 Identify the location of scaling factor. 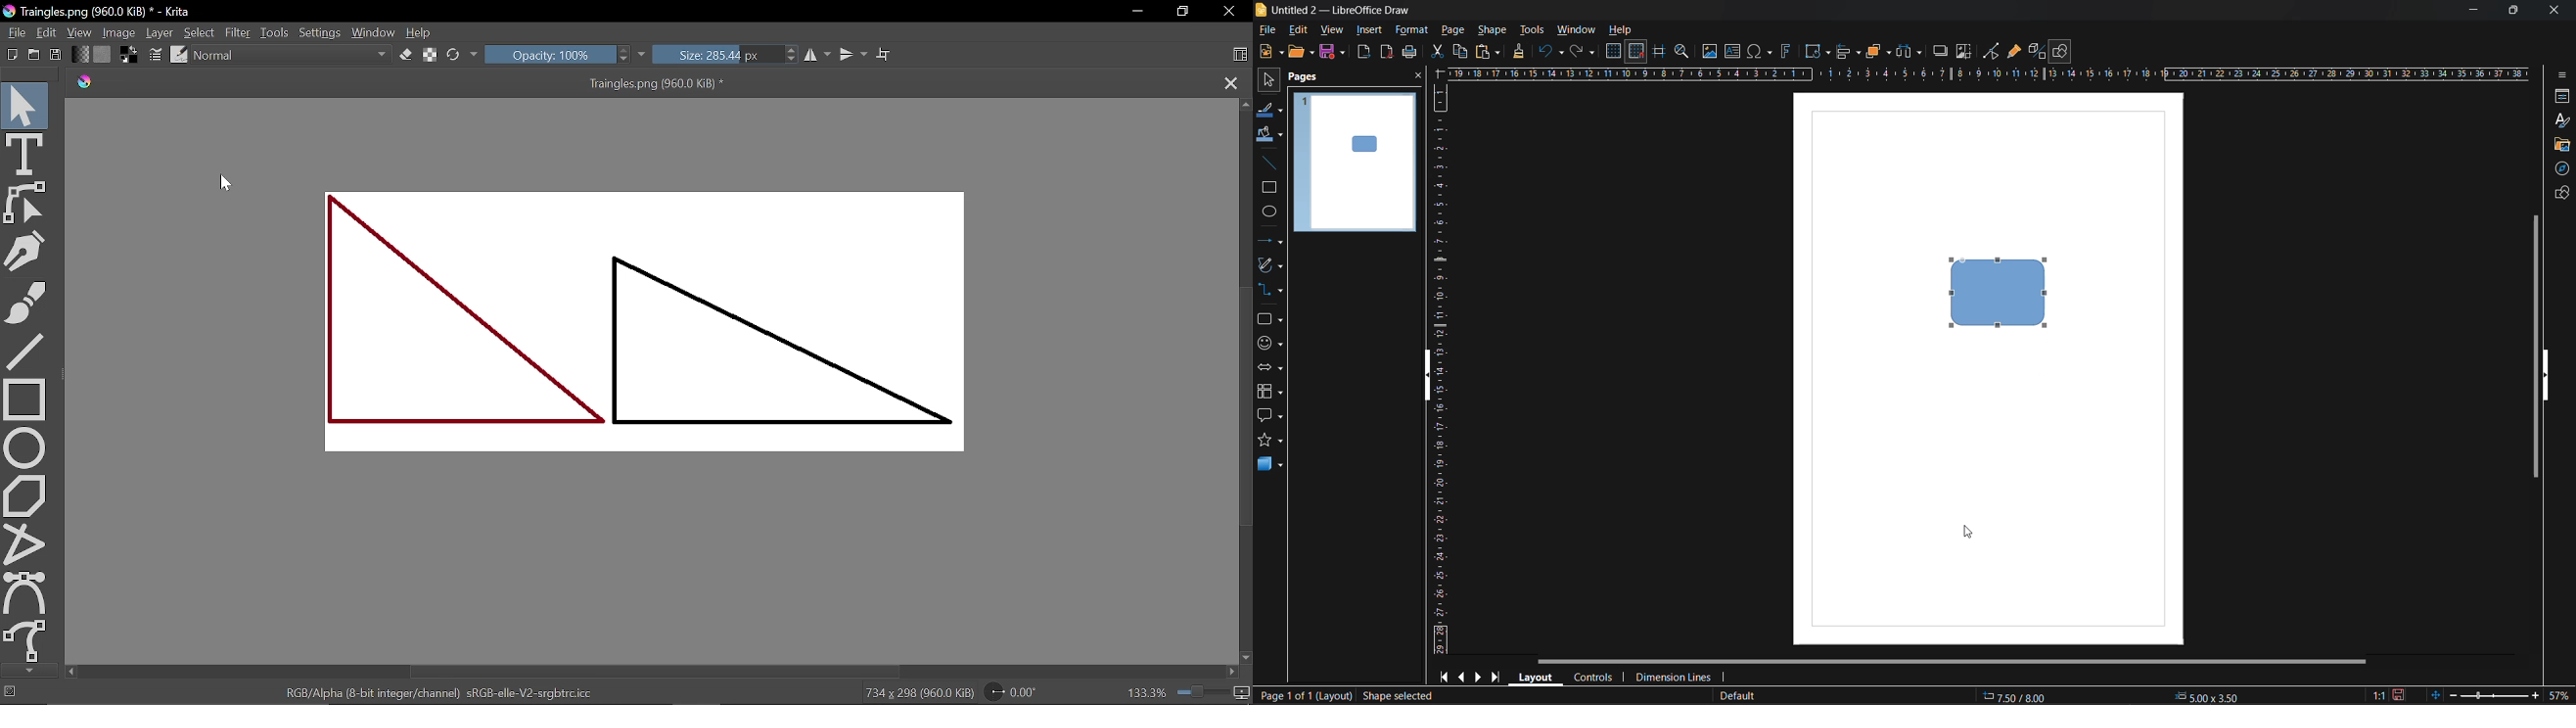
(2380, 696).